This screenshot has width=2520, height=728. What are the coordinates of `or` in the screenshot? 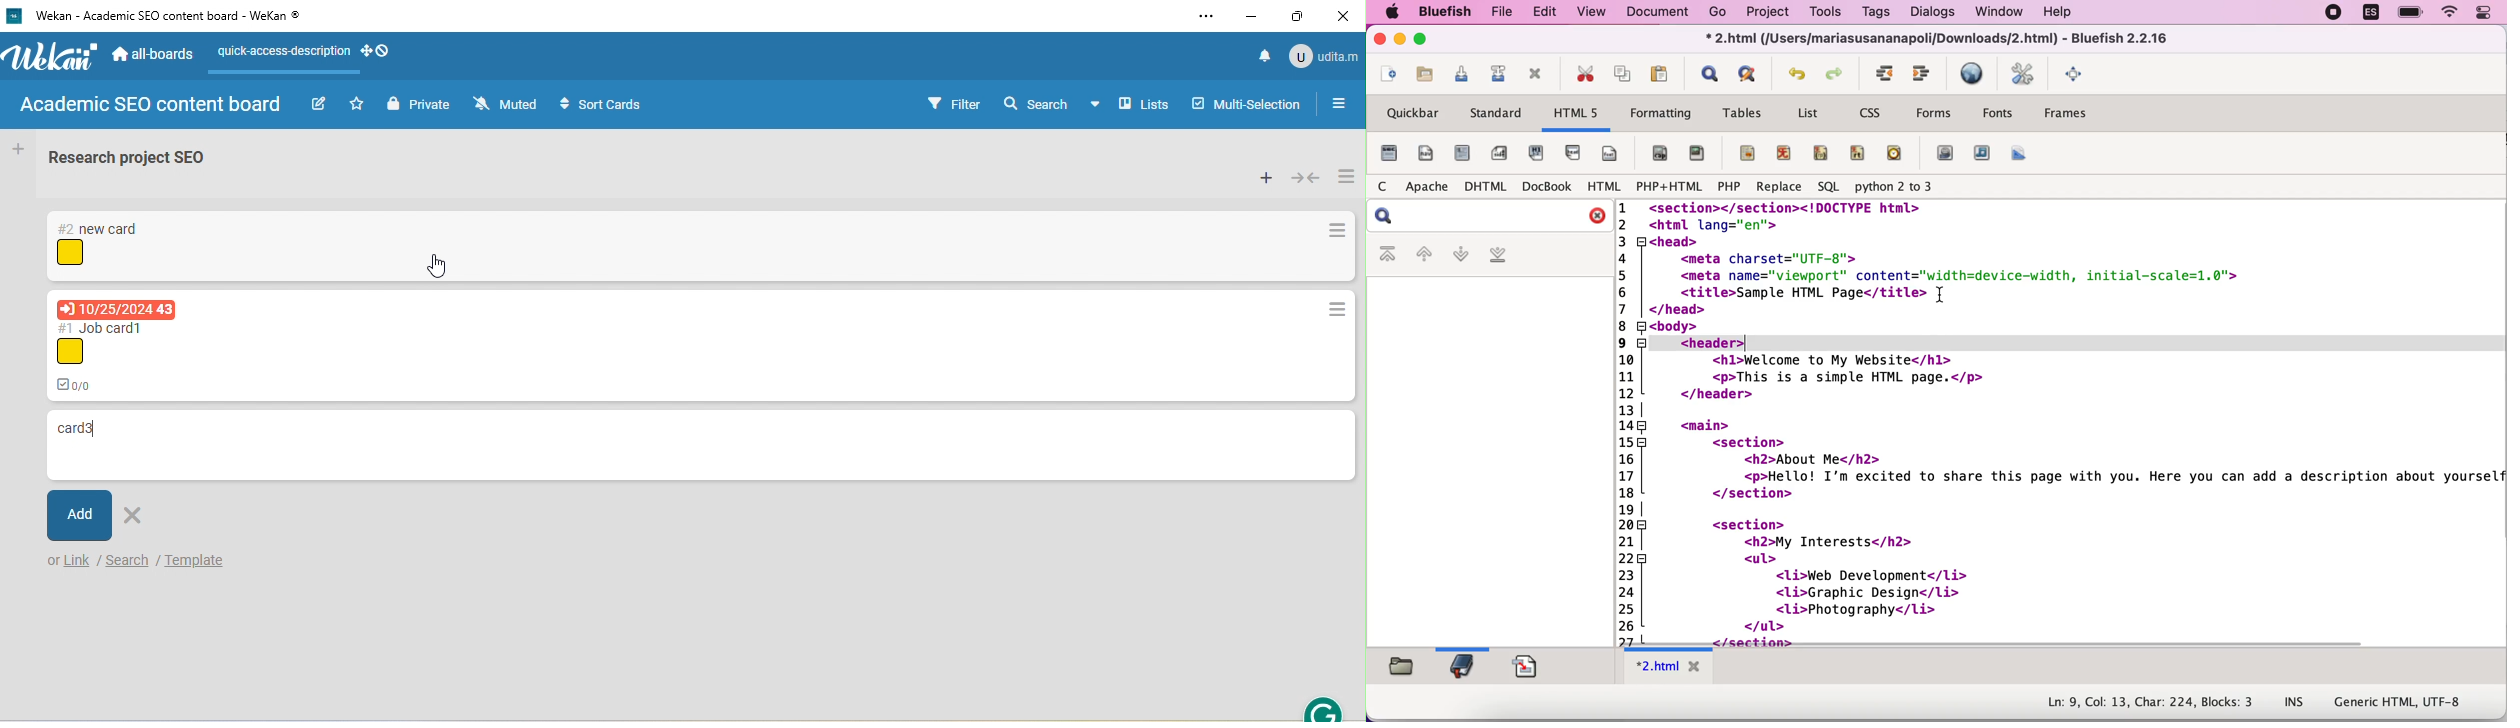 It's located at (53, 562).